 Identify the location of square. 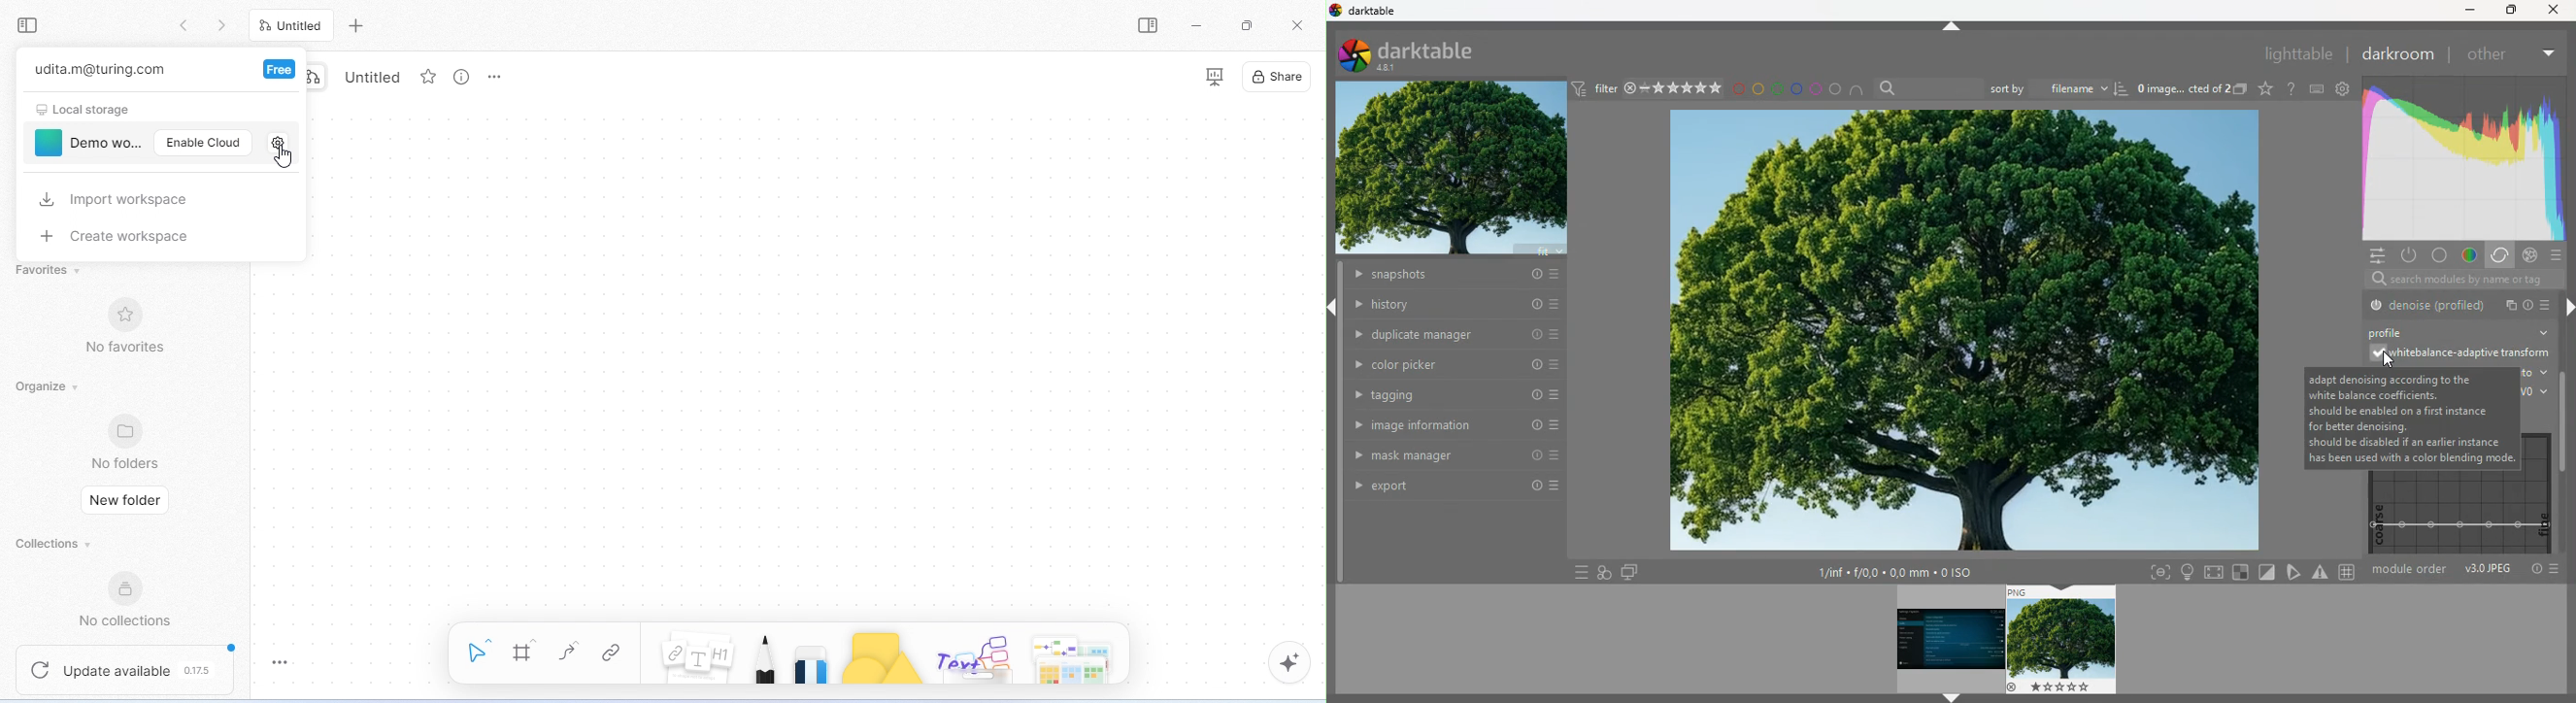
(2243, 572).